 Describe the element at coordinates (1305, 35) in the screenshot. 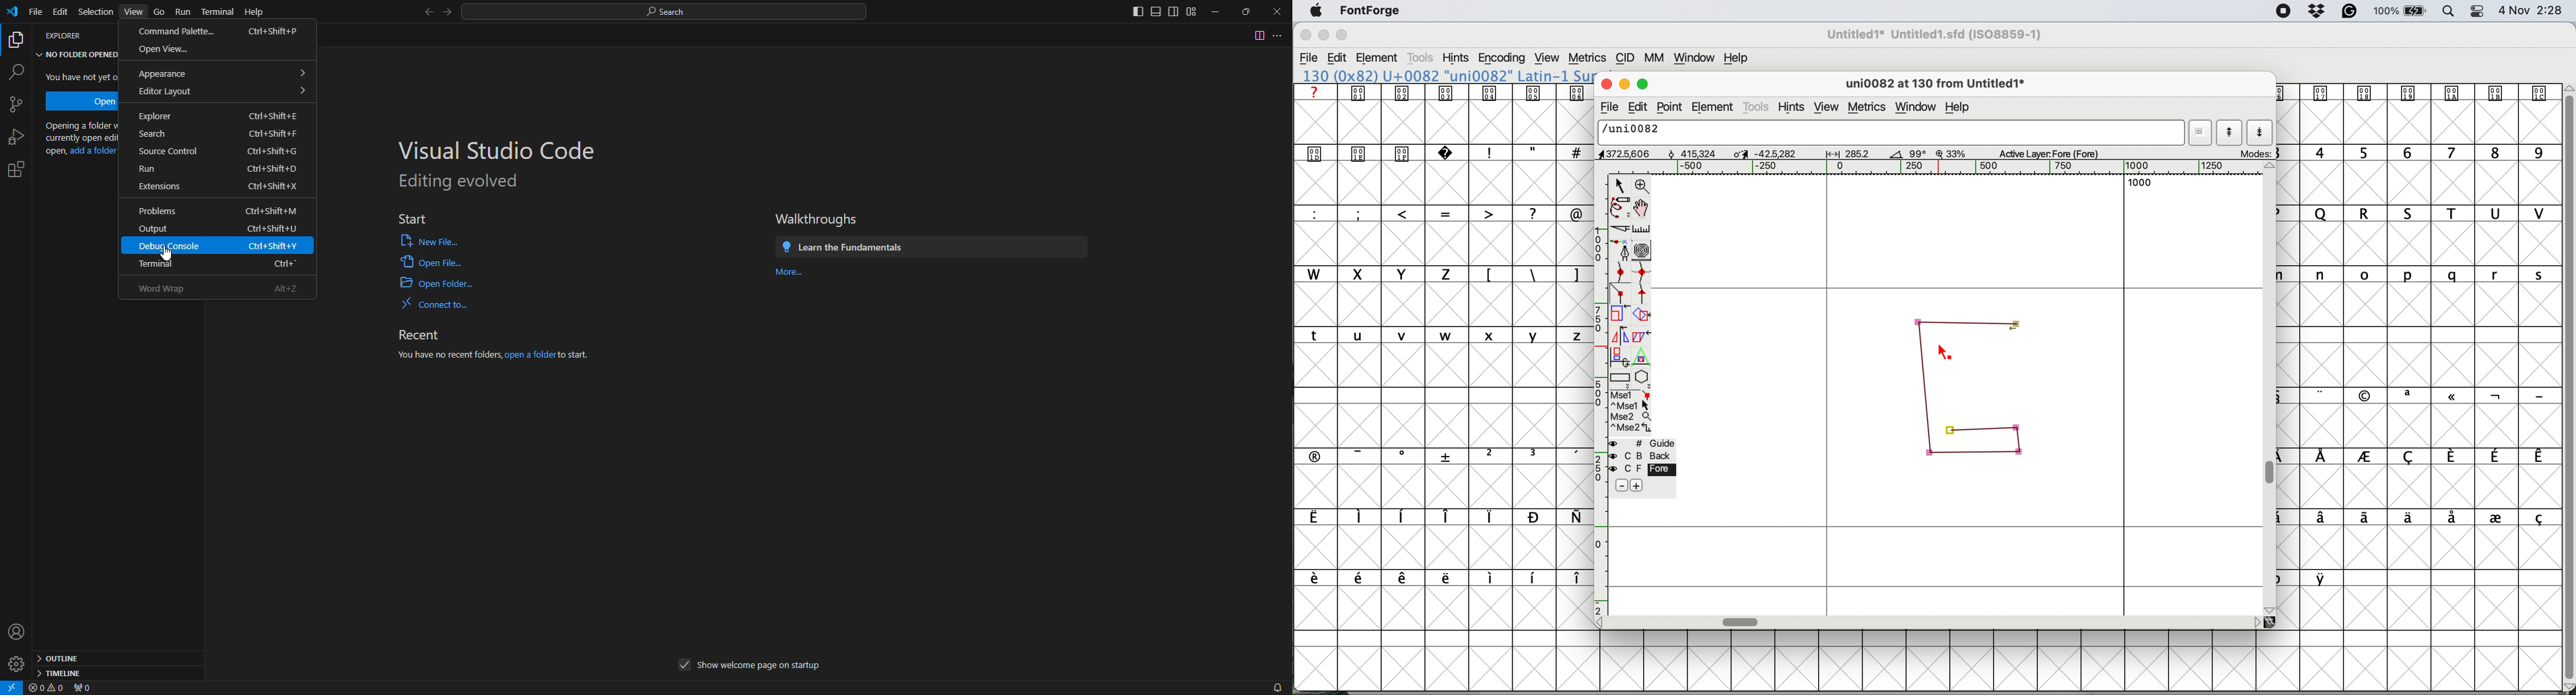

I see `close` at that location.